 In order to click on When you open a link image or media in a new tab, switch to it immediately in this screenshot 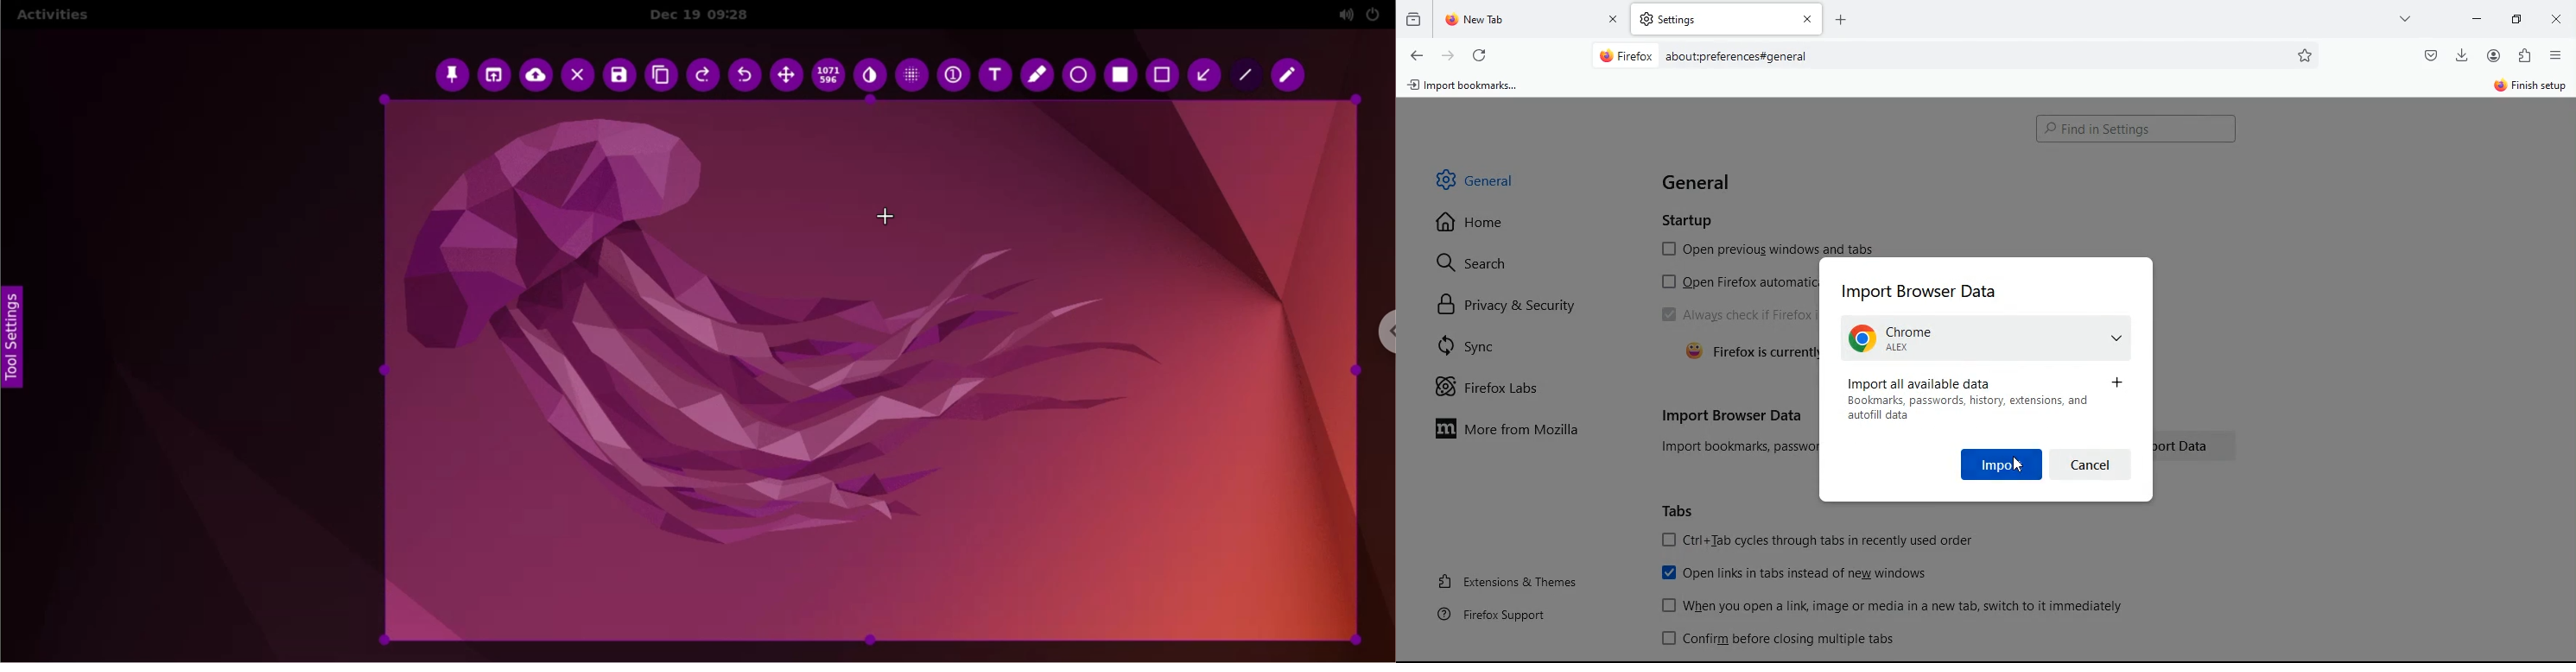, I will do `click(1896, 606)`.